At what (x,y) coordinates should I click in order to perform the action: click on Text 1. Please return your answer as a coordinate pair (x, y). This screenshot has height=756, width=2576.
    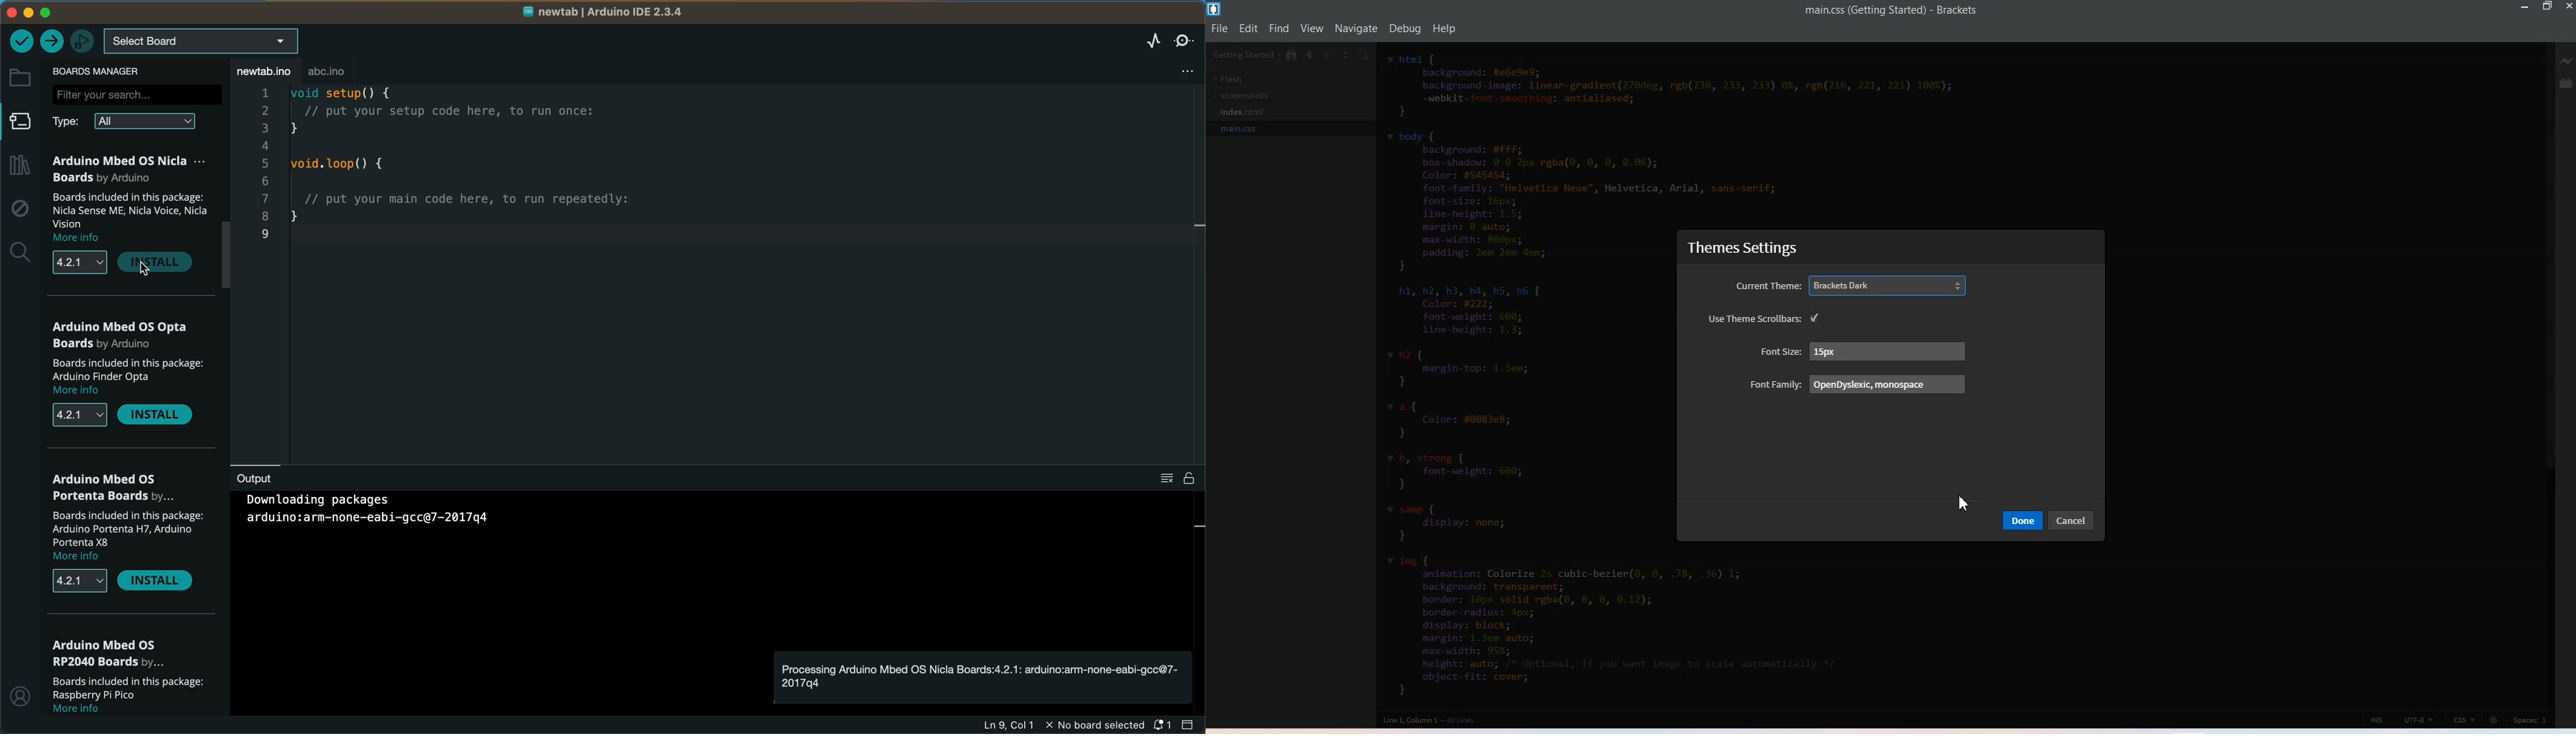
    Looking at the image, I should click on (1891, 11).